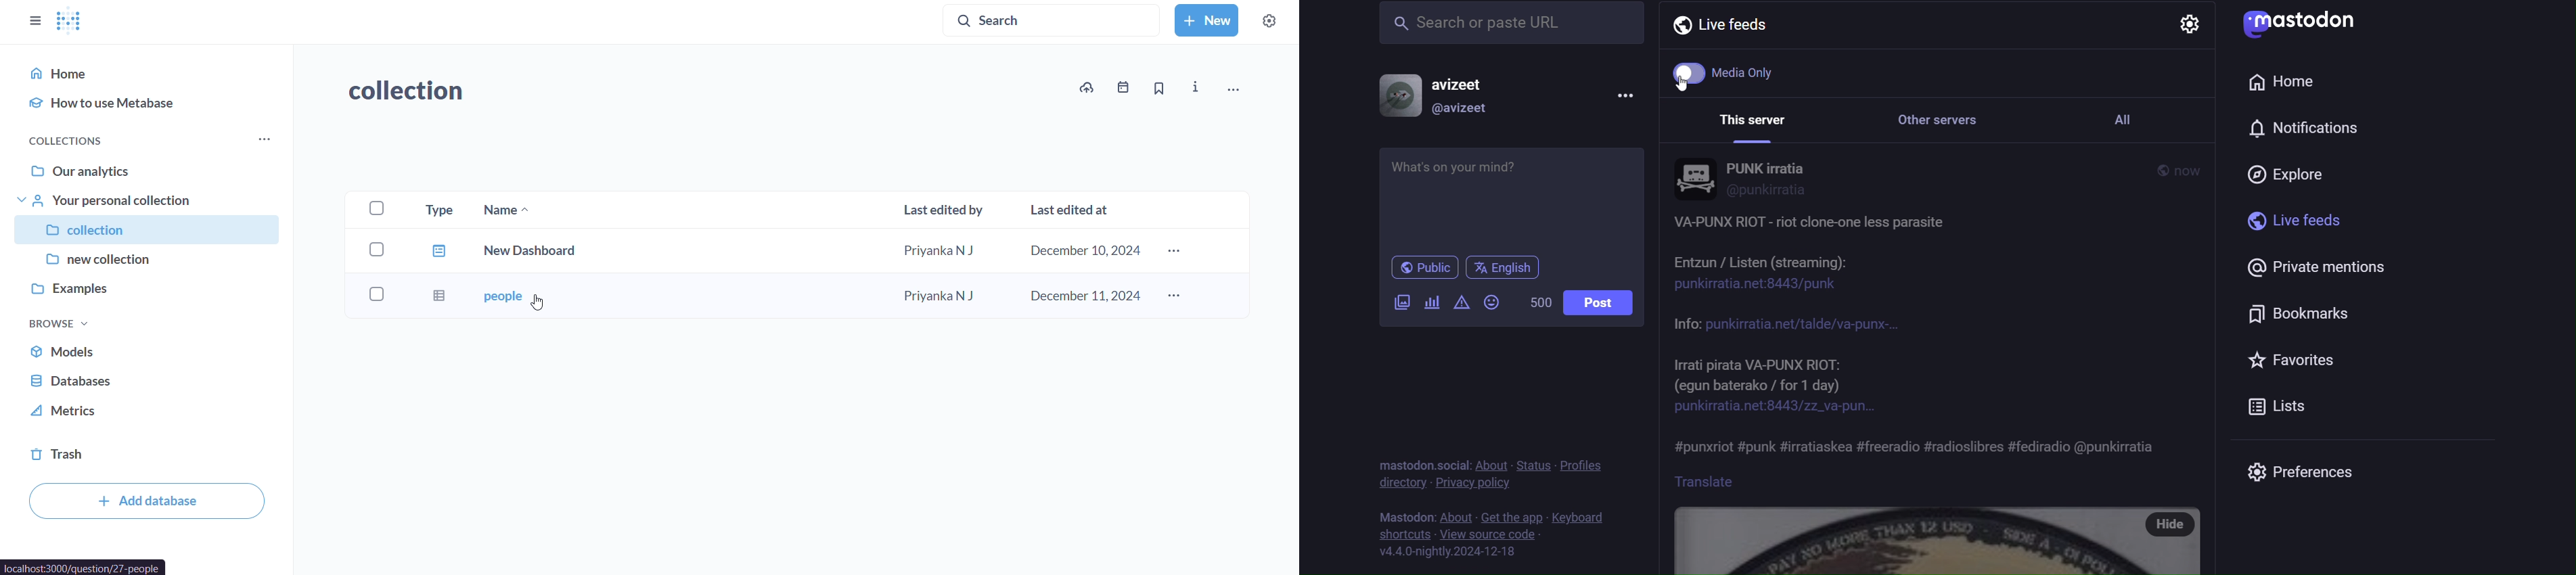 The width and height of the screenshot is (2576, 588). Describe the element at coordinates (521, 300) in the screenshot. I see `people` at that location.